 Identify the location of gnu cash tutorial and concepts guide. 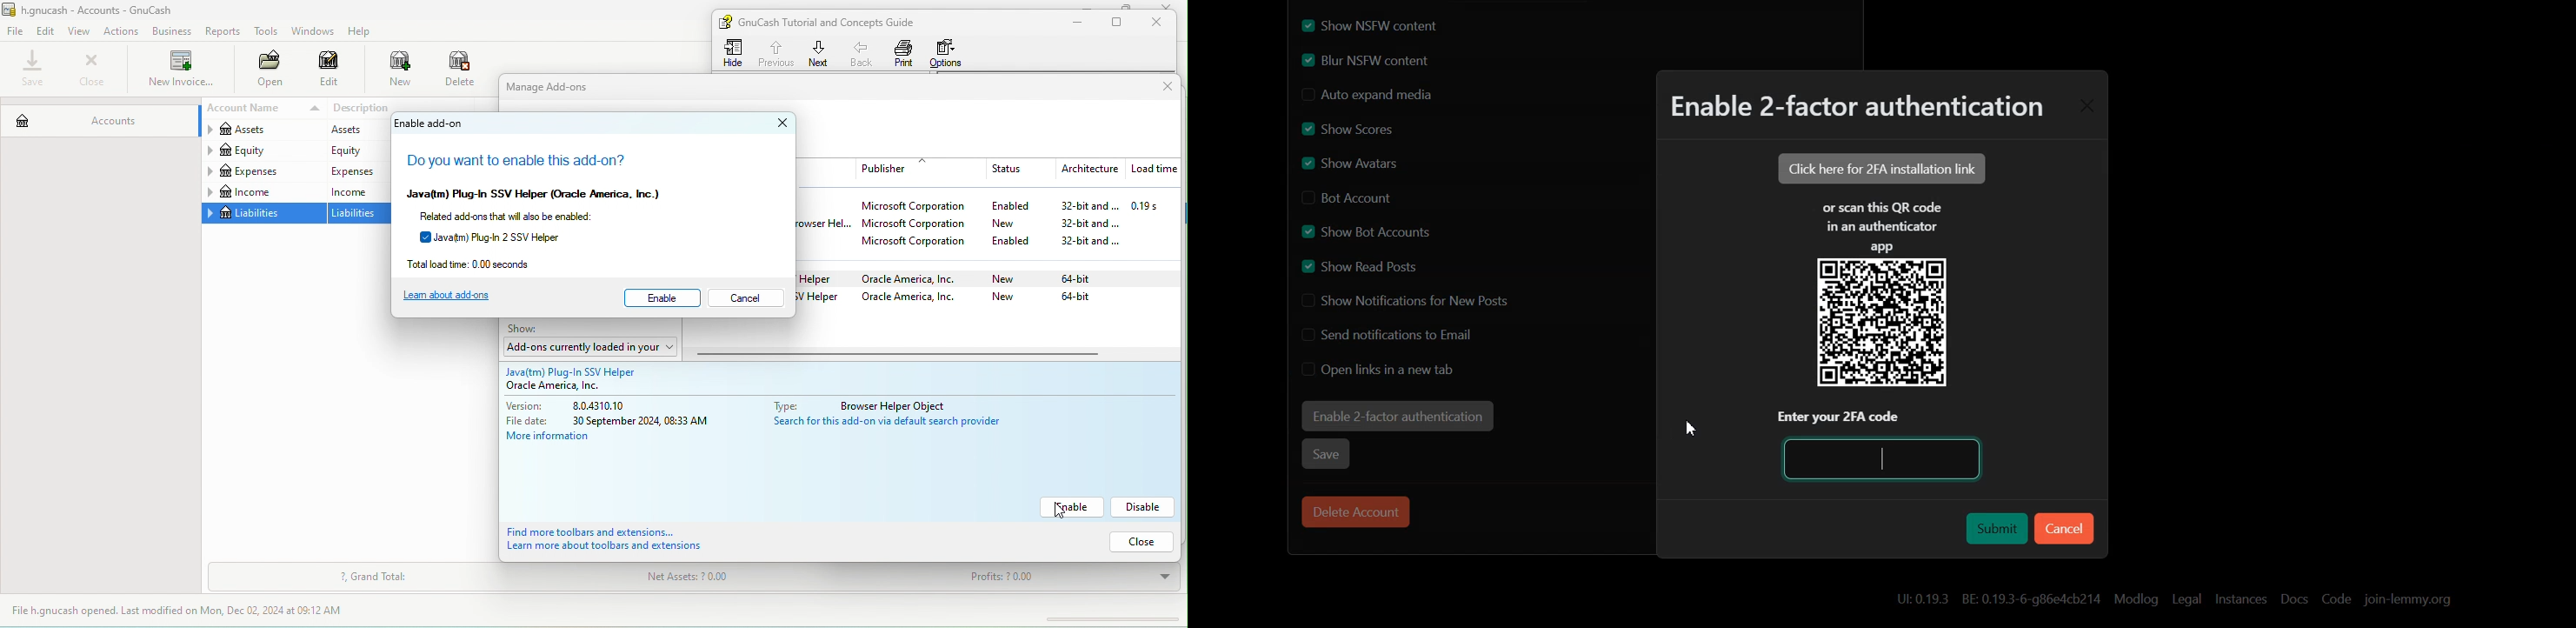
(834, 22).